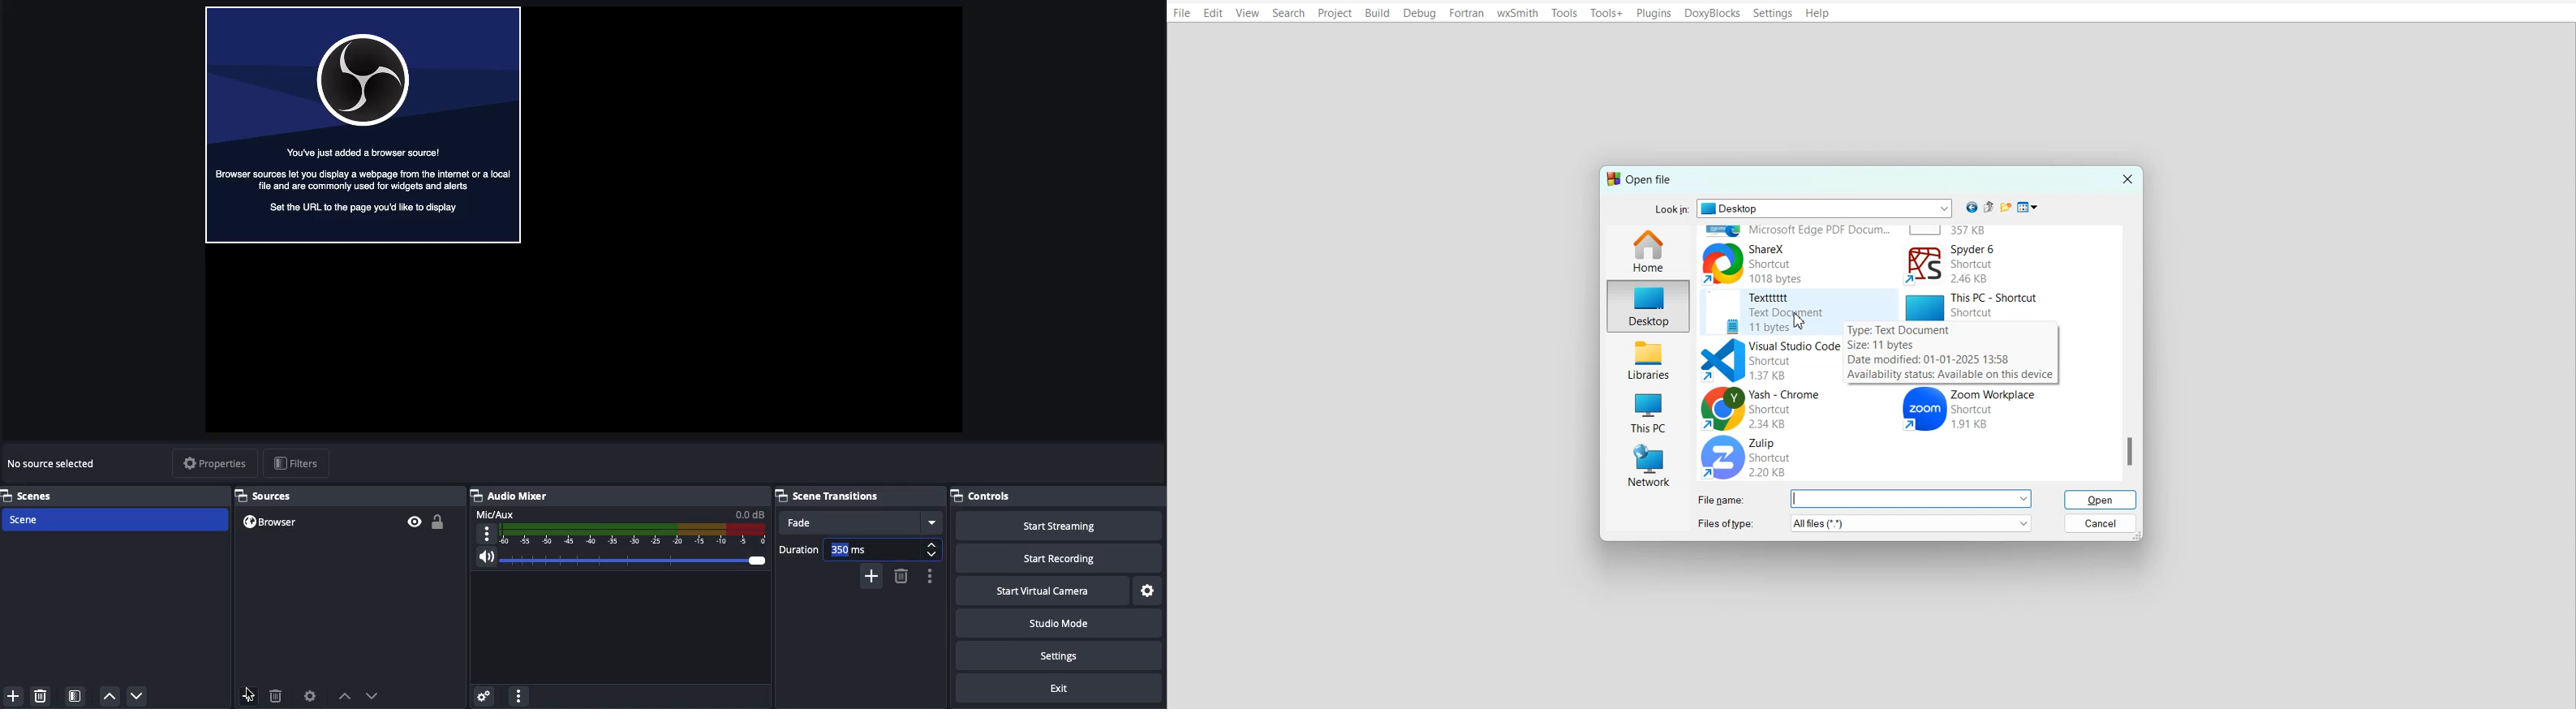 This screenshot has width=2576, height=728. I want to click on Type: Text Document, so click(1902, 330).